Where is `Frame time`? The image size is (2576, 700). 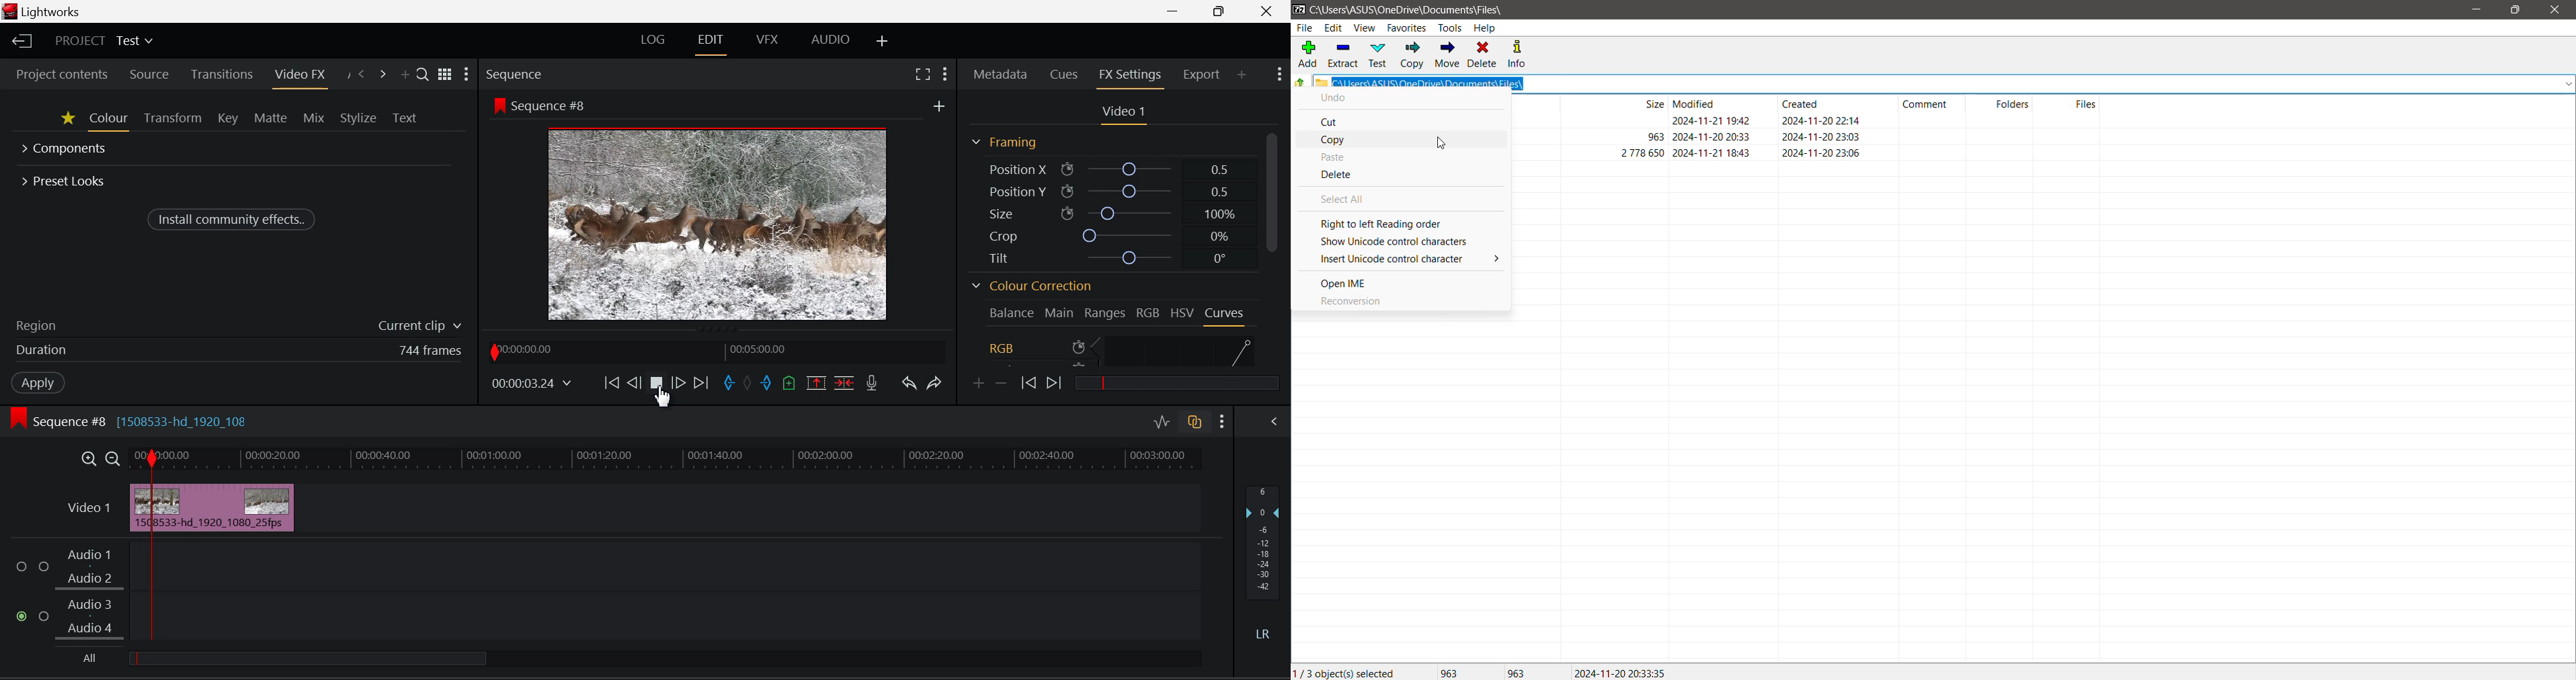 Frame time is located at coordinates (534, 385).